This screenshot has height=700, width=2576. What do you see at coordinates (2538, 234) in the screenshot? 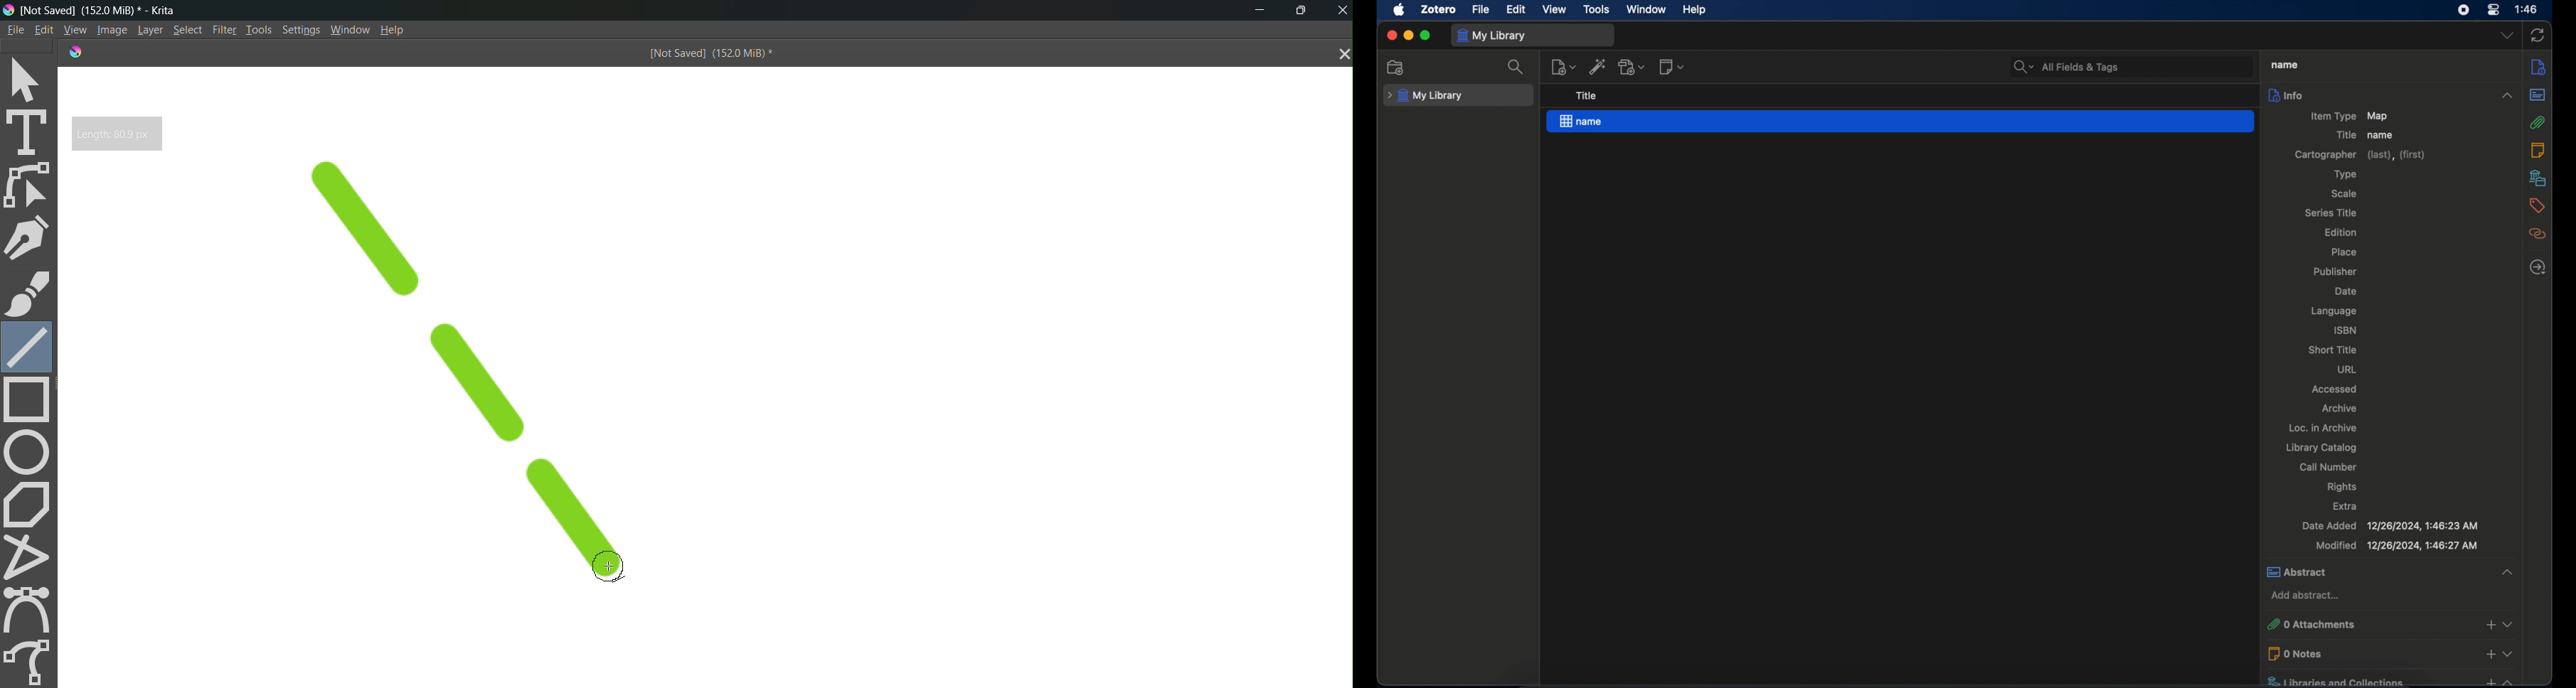
I see `related` at bounding box center [2538, 234].